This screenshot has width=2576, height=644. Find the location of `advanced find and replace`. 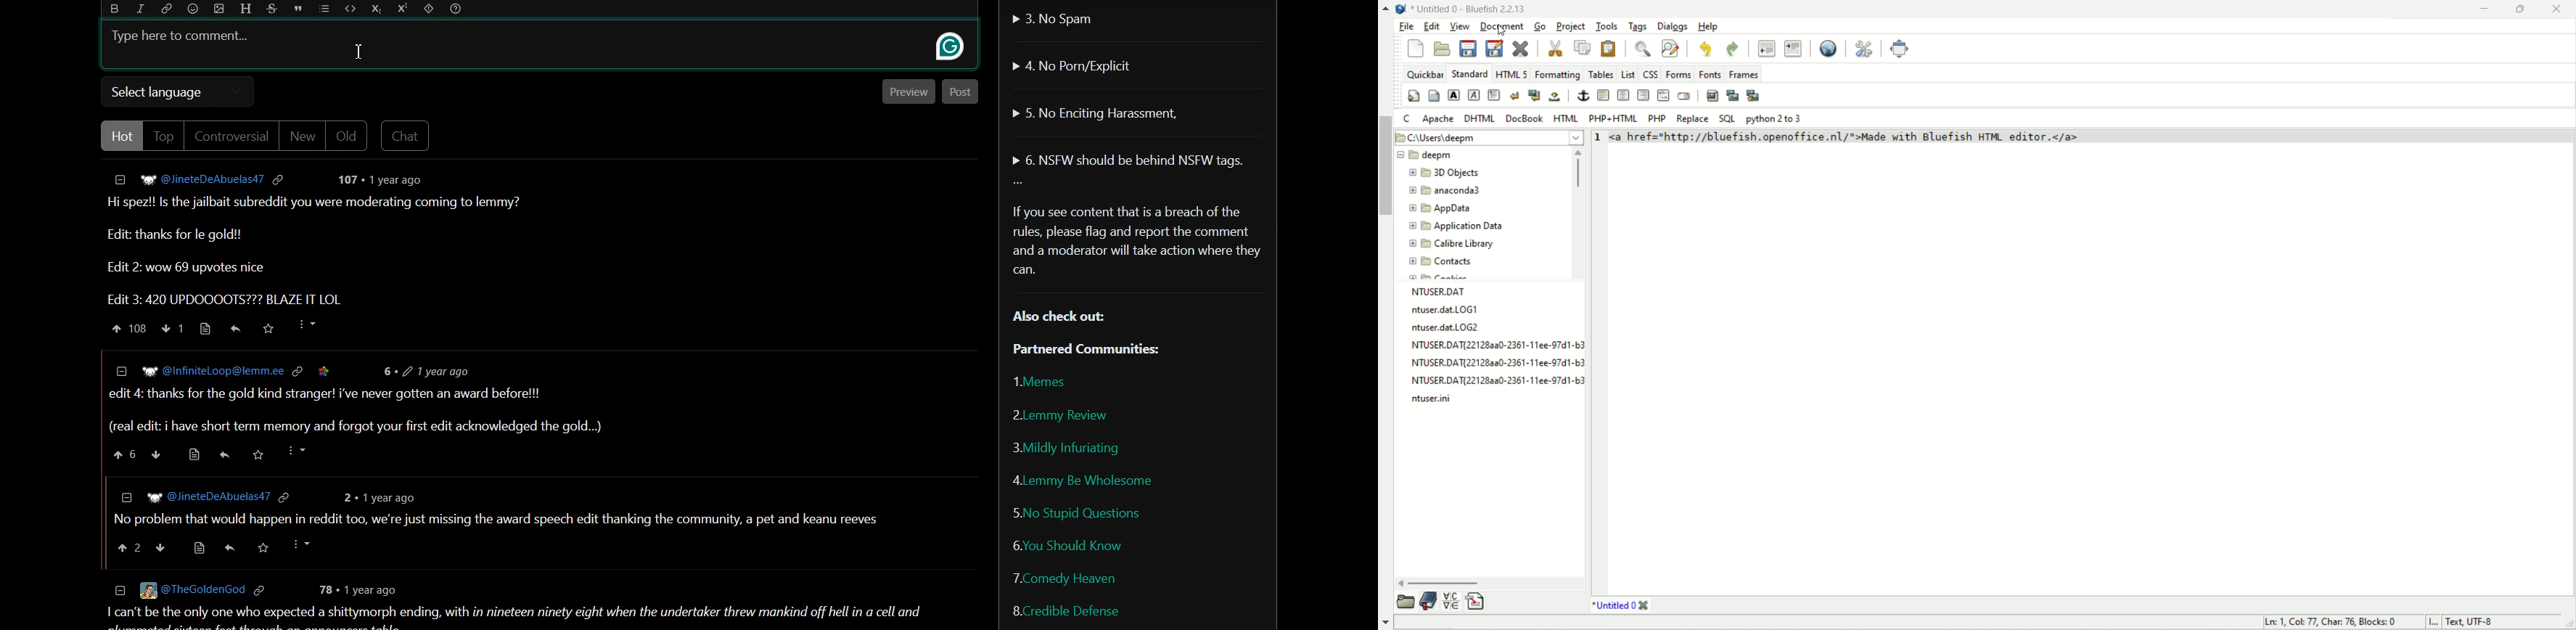

advanced find and replace is located at coordinates (1672, 49).